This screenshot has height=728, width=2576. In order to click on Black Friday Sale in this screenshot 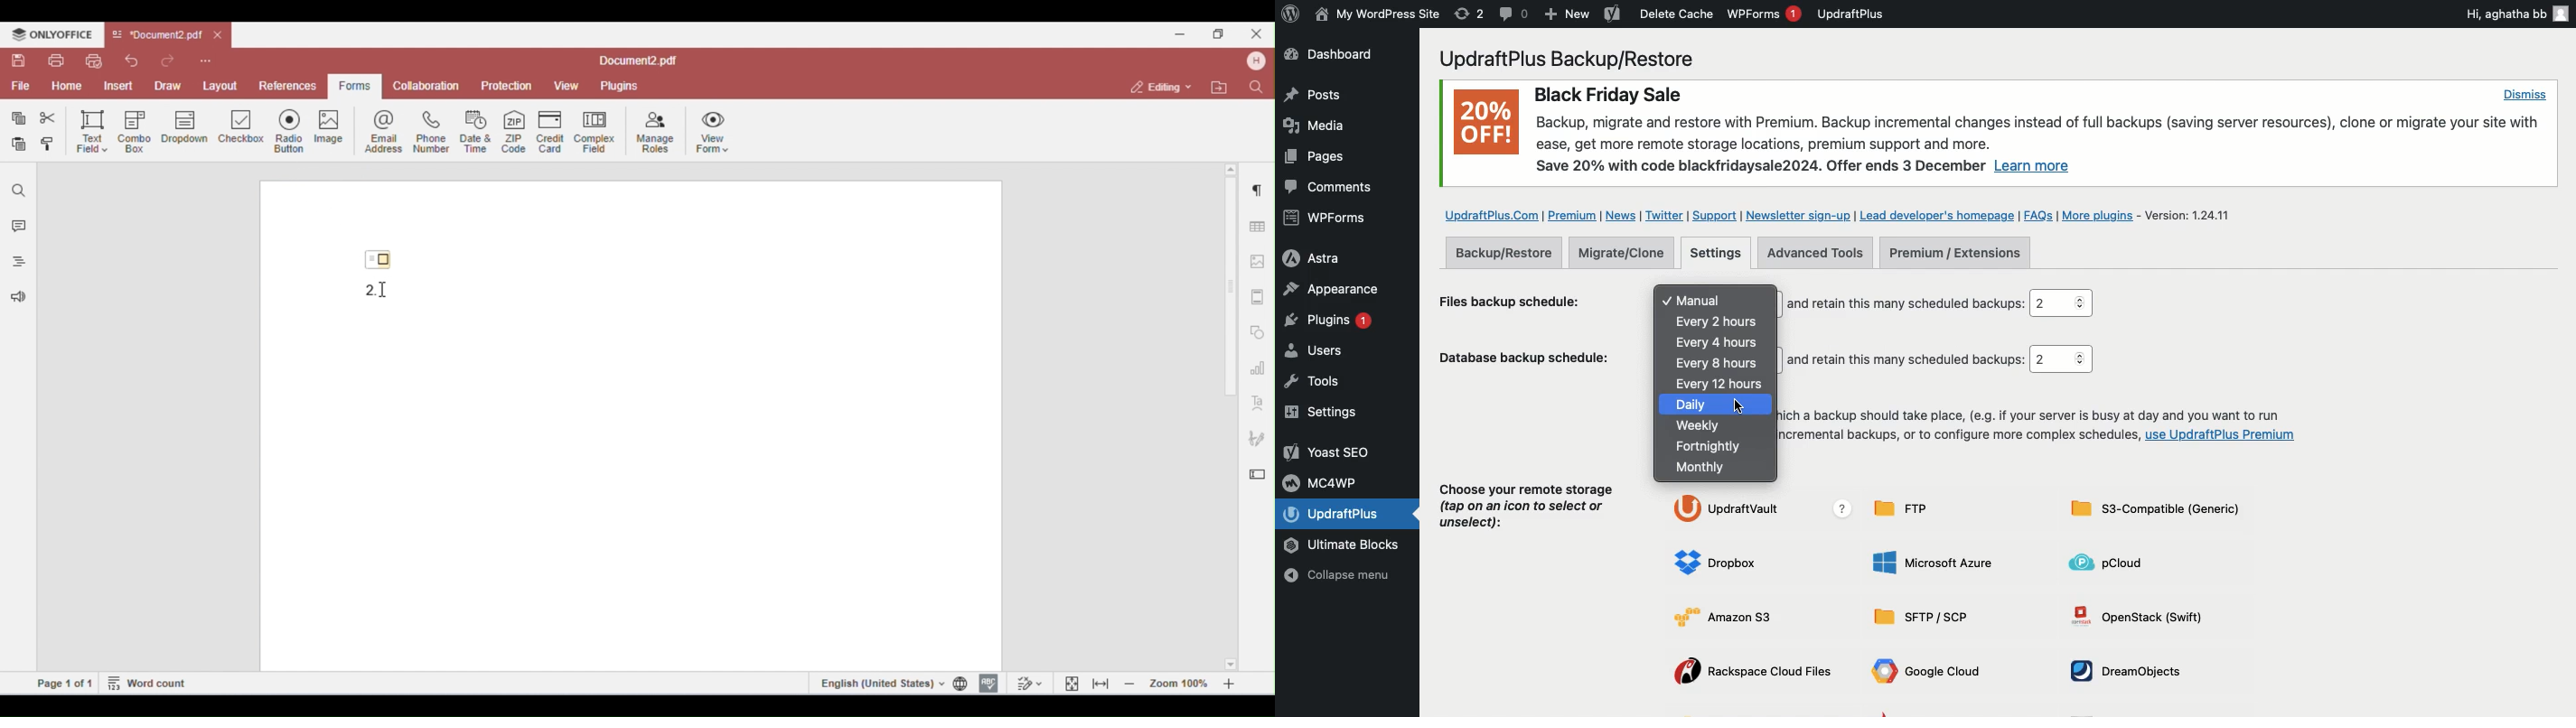, I will do `click(1606, 92)`.